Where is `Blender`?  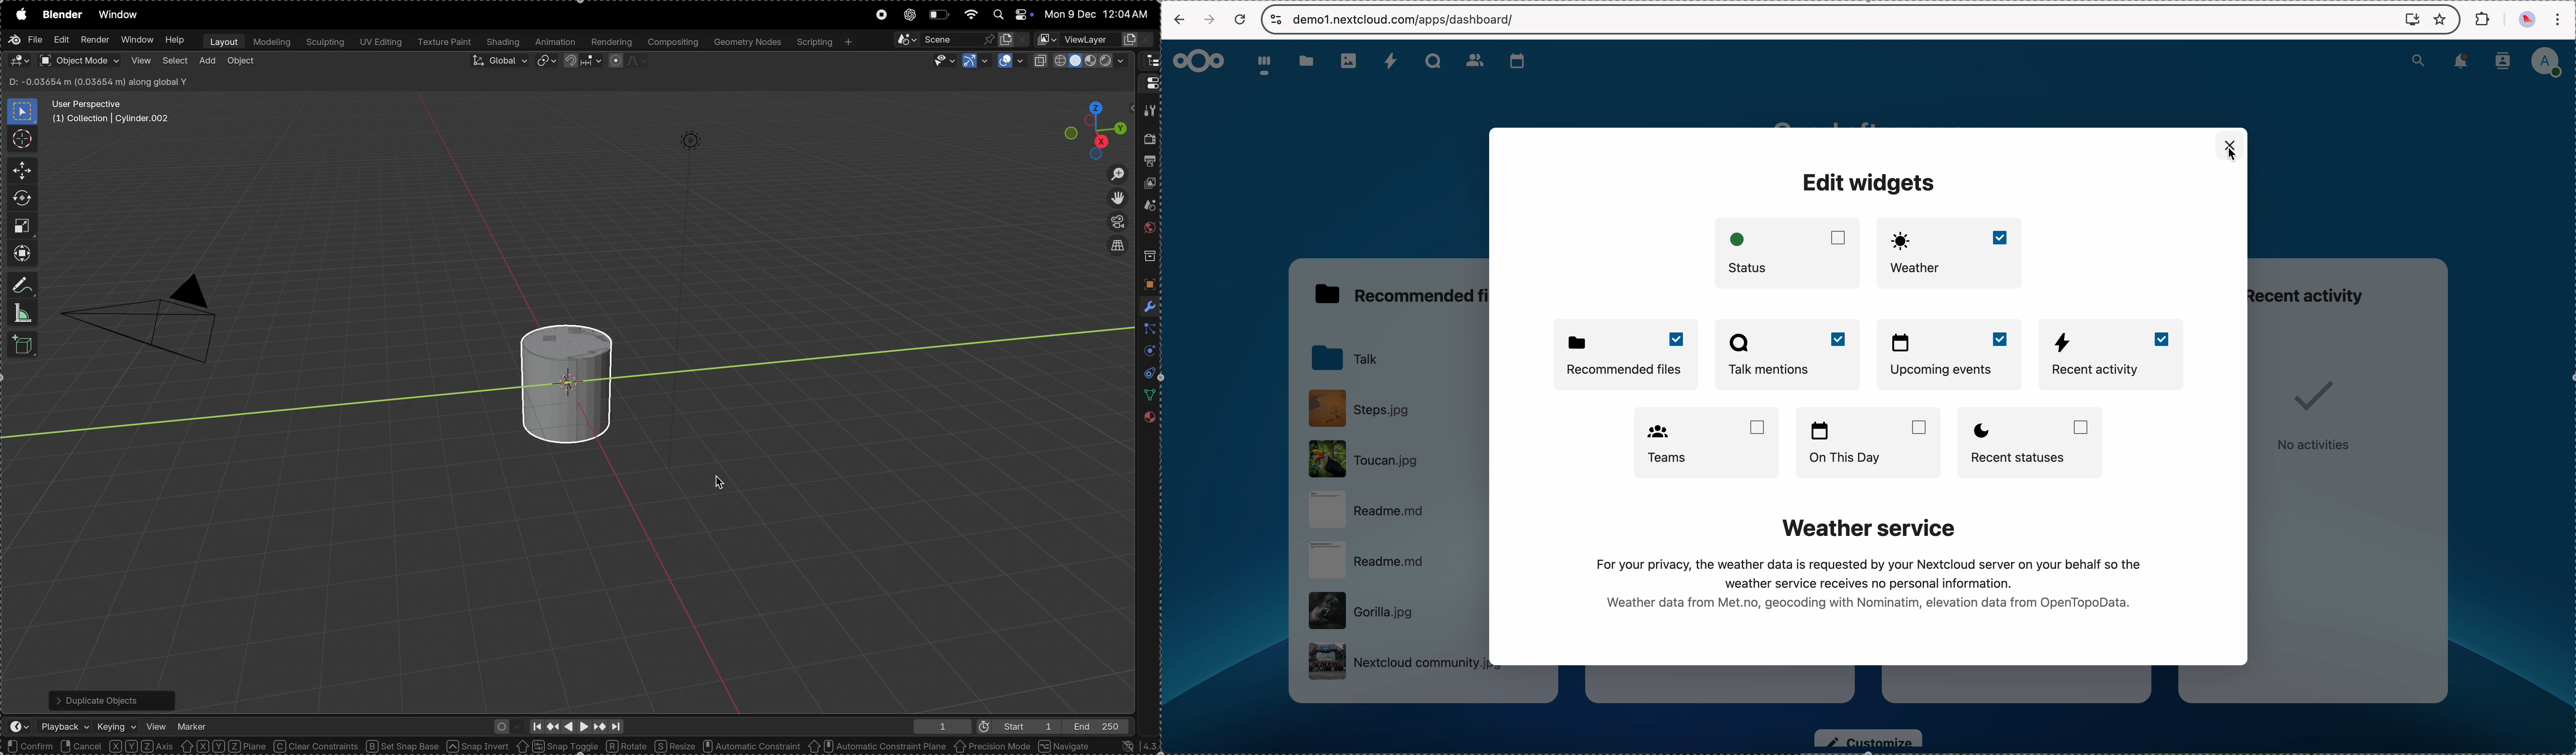 Blender is located at coordinates (62, 14).